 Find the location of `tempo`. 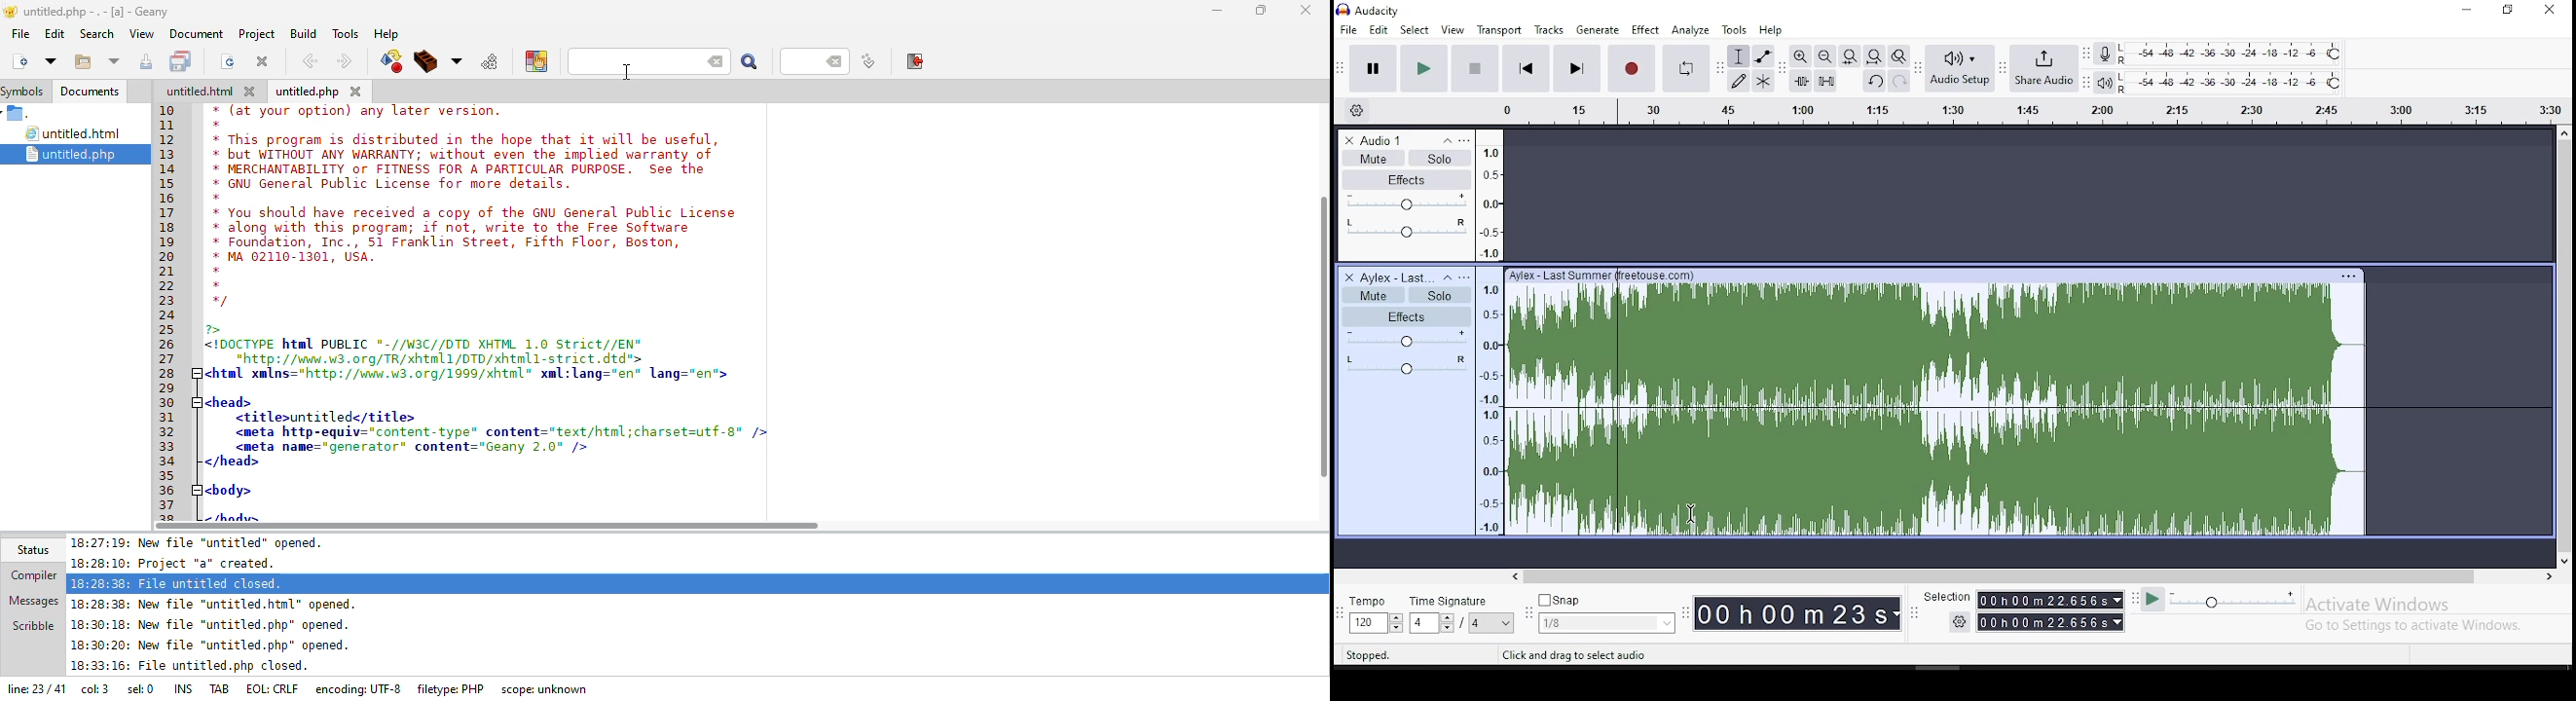

tempo is located at coordinates (1373, 614).